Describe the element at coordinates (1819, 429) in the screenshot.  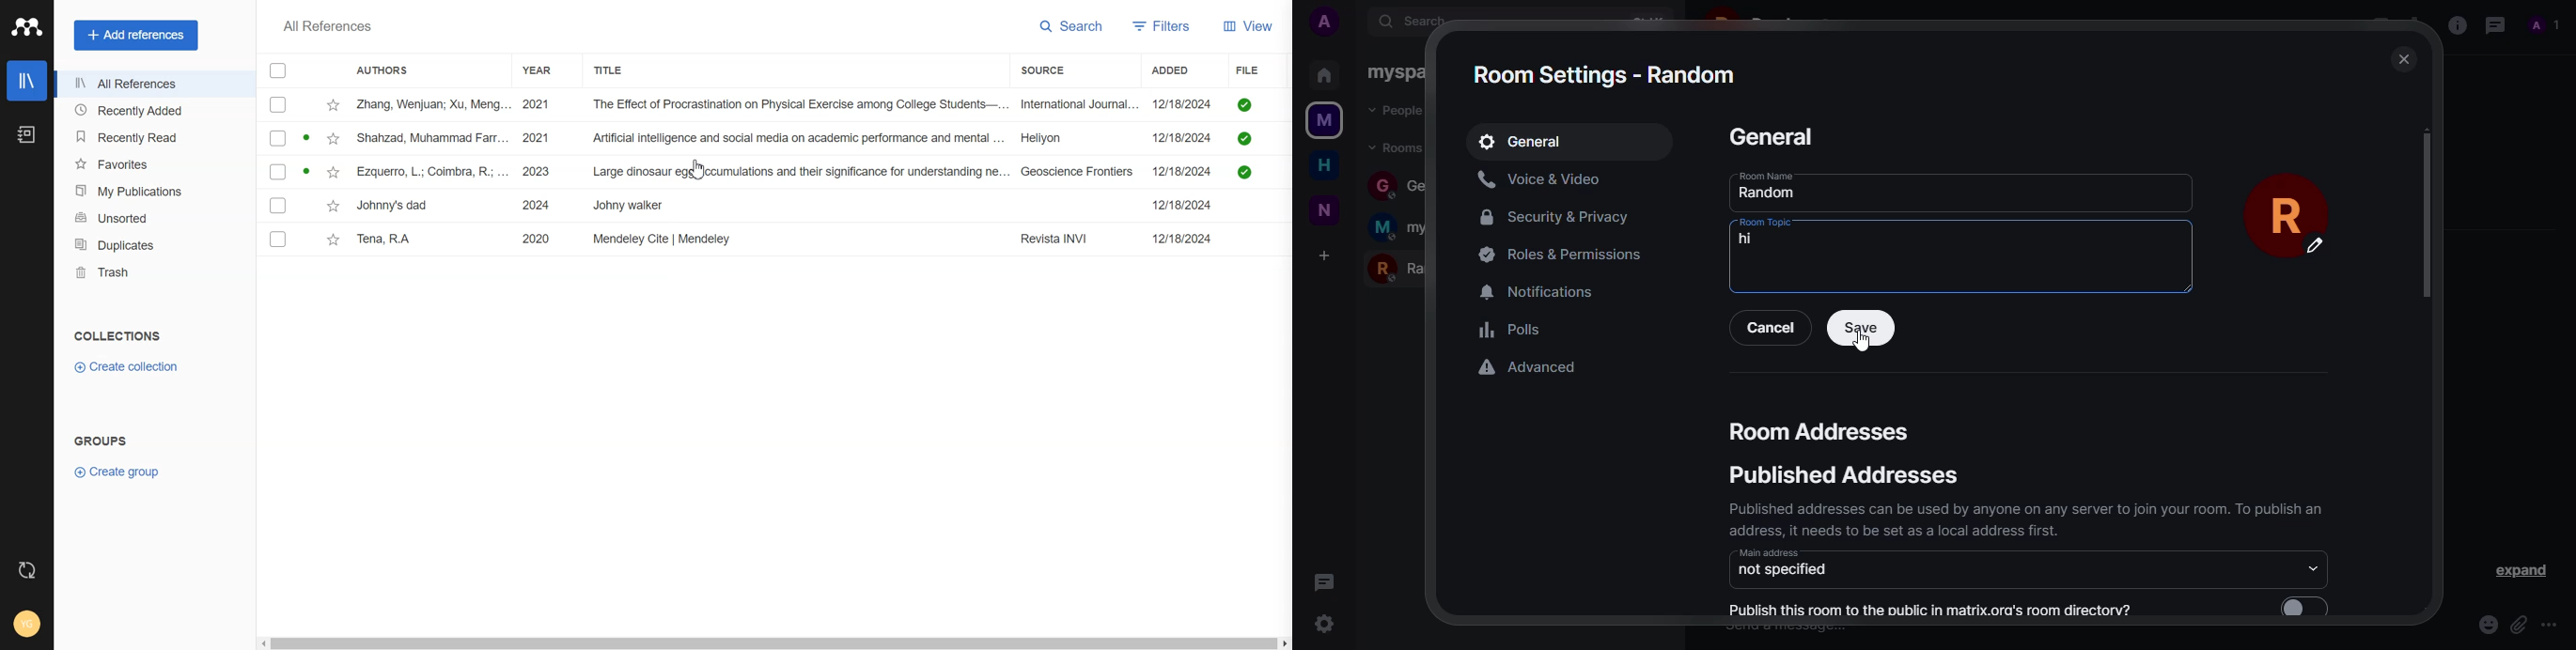
I see `room addresses` at that location.